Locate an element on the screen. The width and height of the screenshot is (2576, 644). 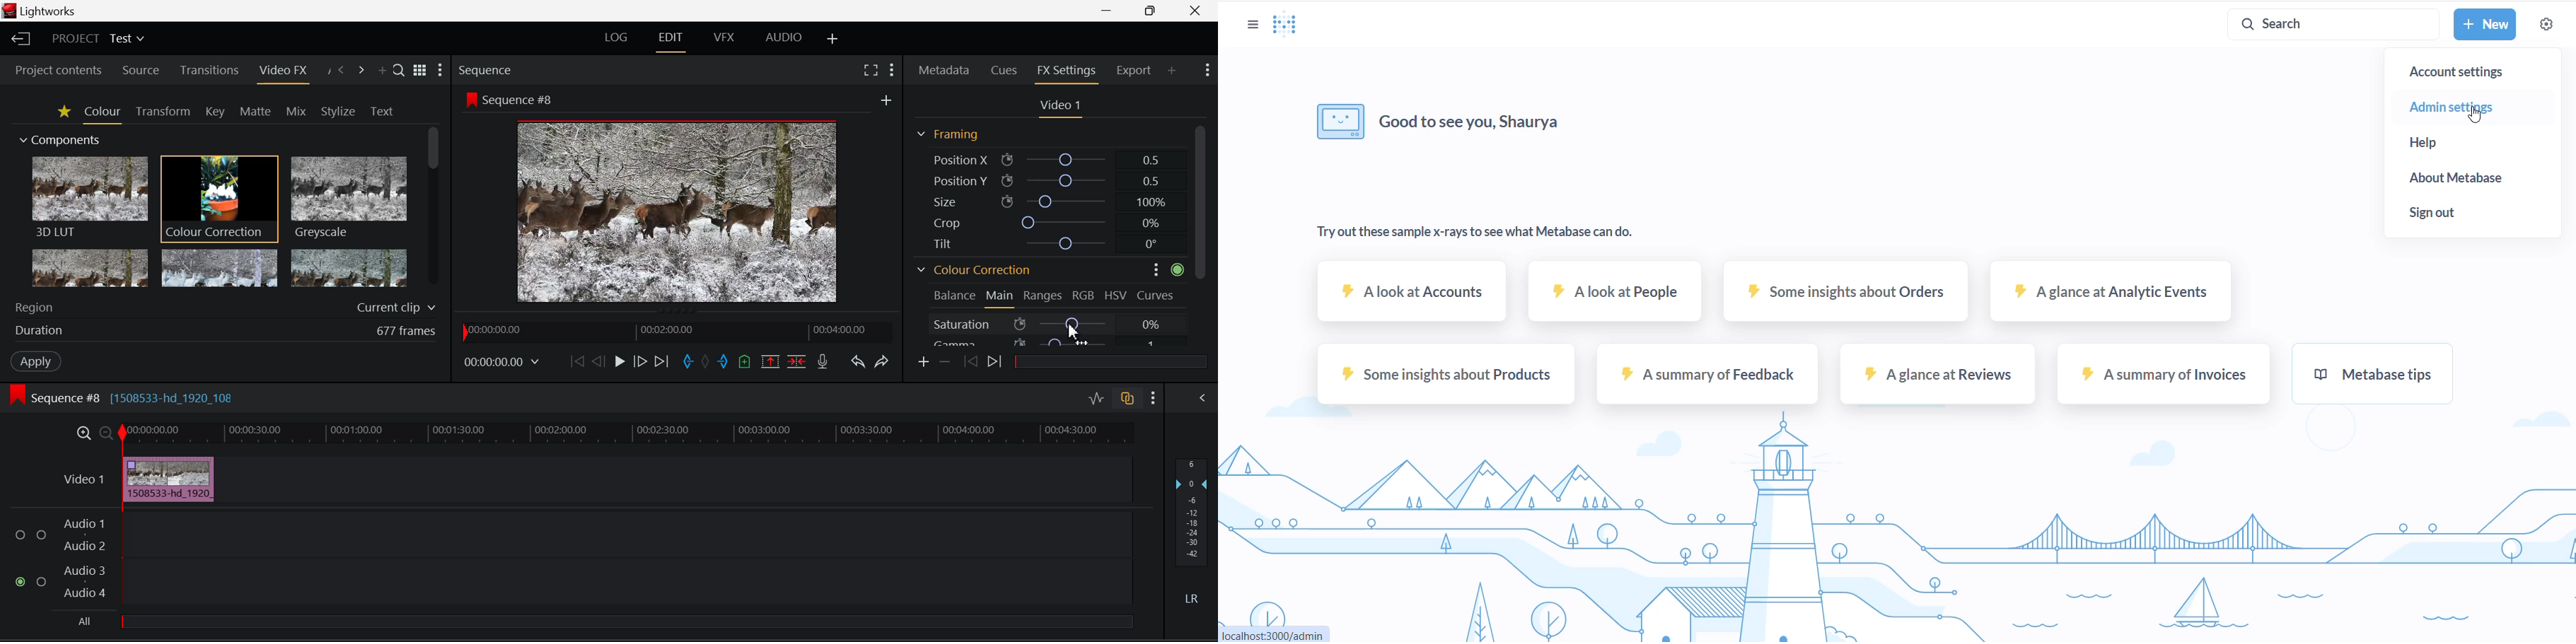
metabase Tips is located at coordinates (2388, 380).